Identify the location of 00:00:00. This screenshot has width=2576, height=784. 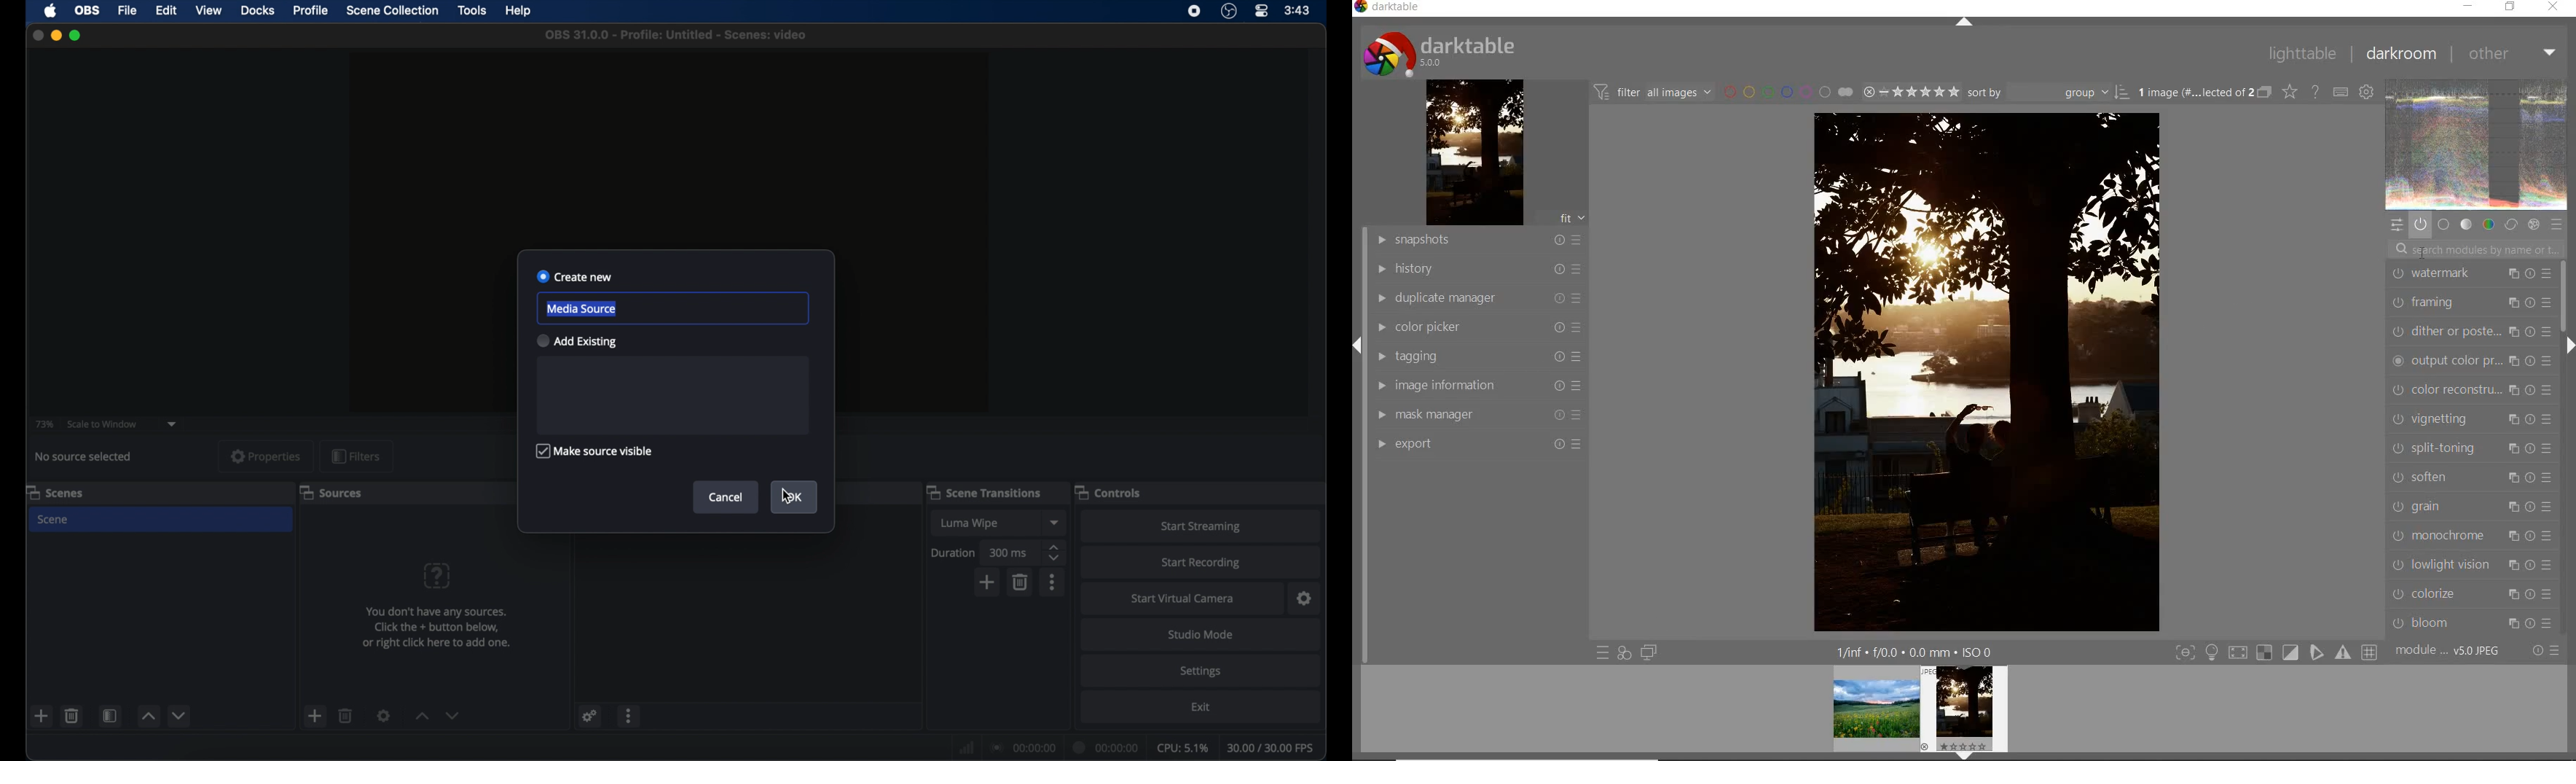
(1024, 748).